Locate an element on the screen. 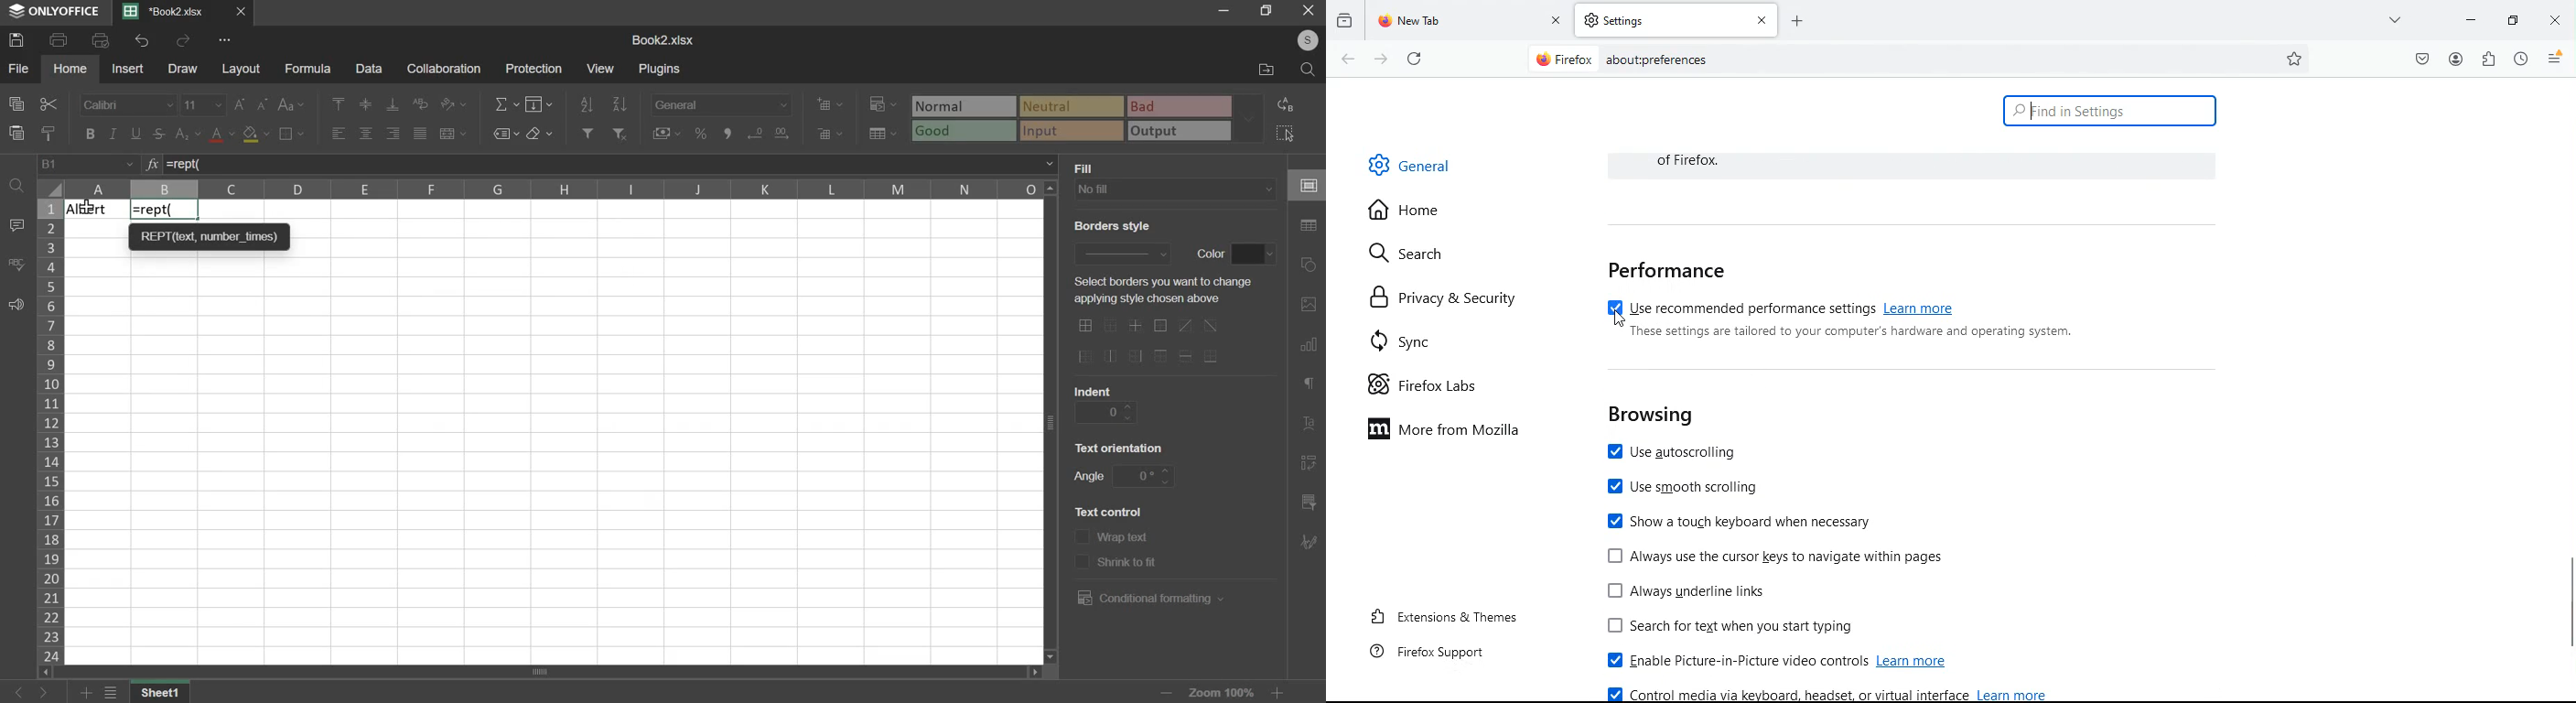 This screenshot has width=2576, height=728. save is located at coordinates (16, 40).